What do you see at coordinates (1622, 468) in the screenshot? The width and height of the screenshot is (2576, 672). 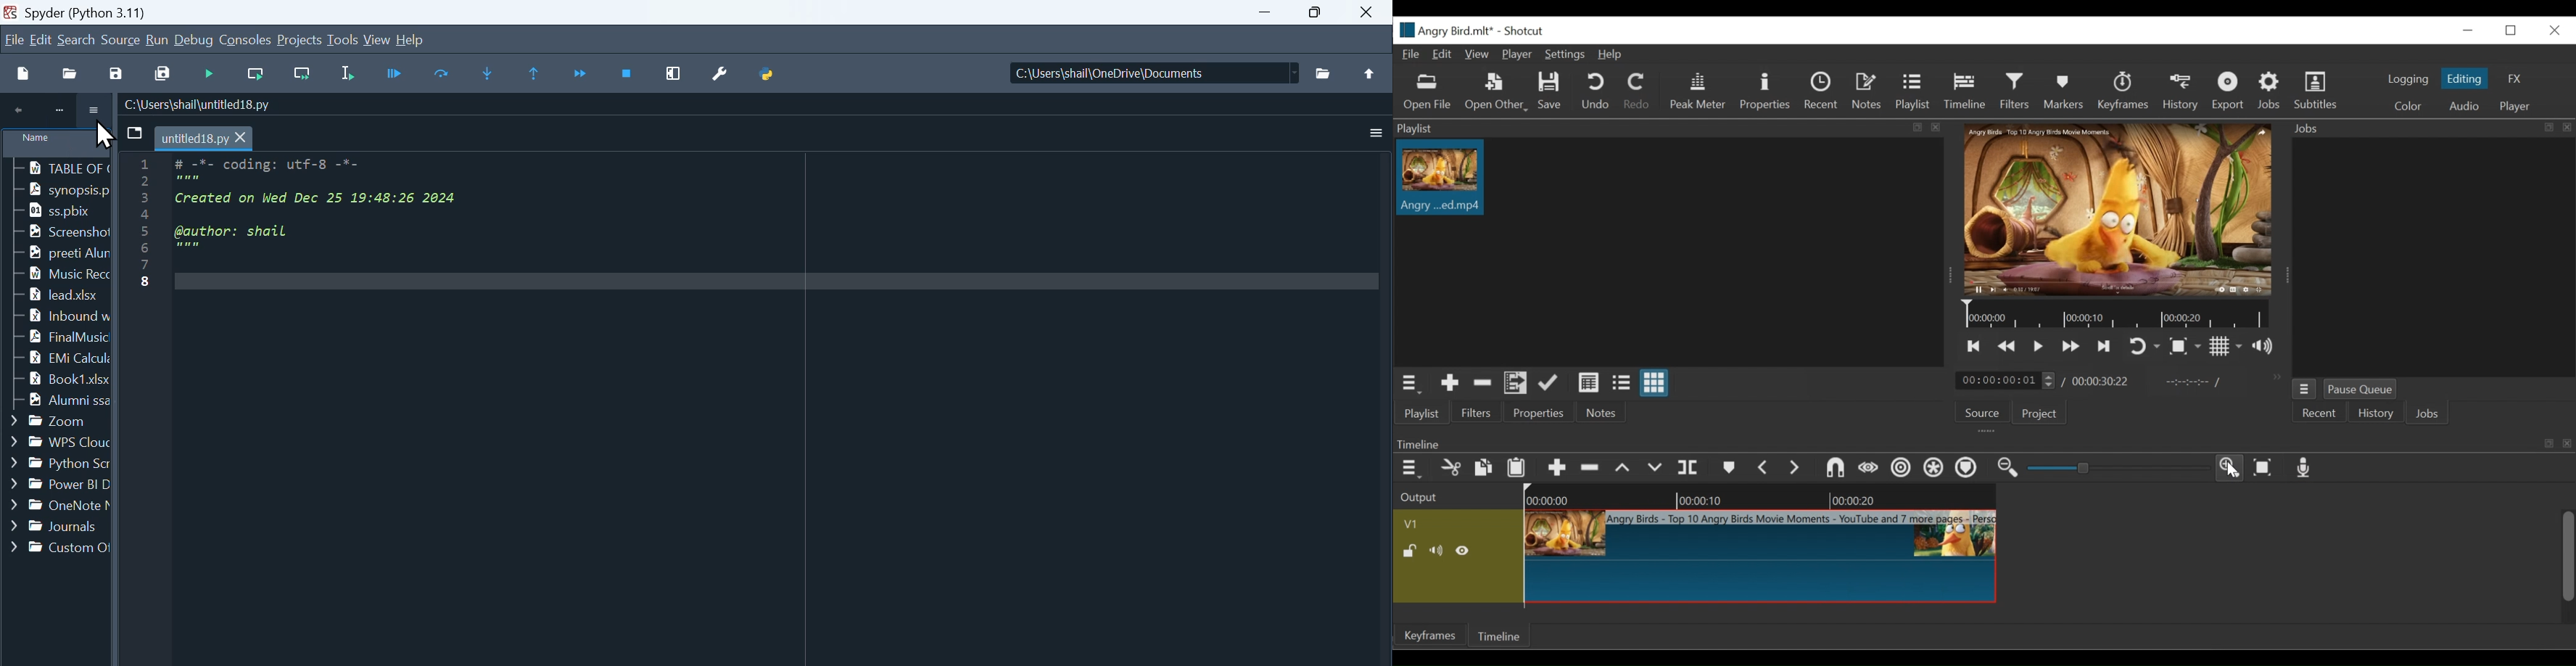 I see `Lift` at bounding box center [1622, 468].